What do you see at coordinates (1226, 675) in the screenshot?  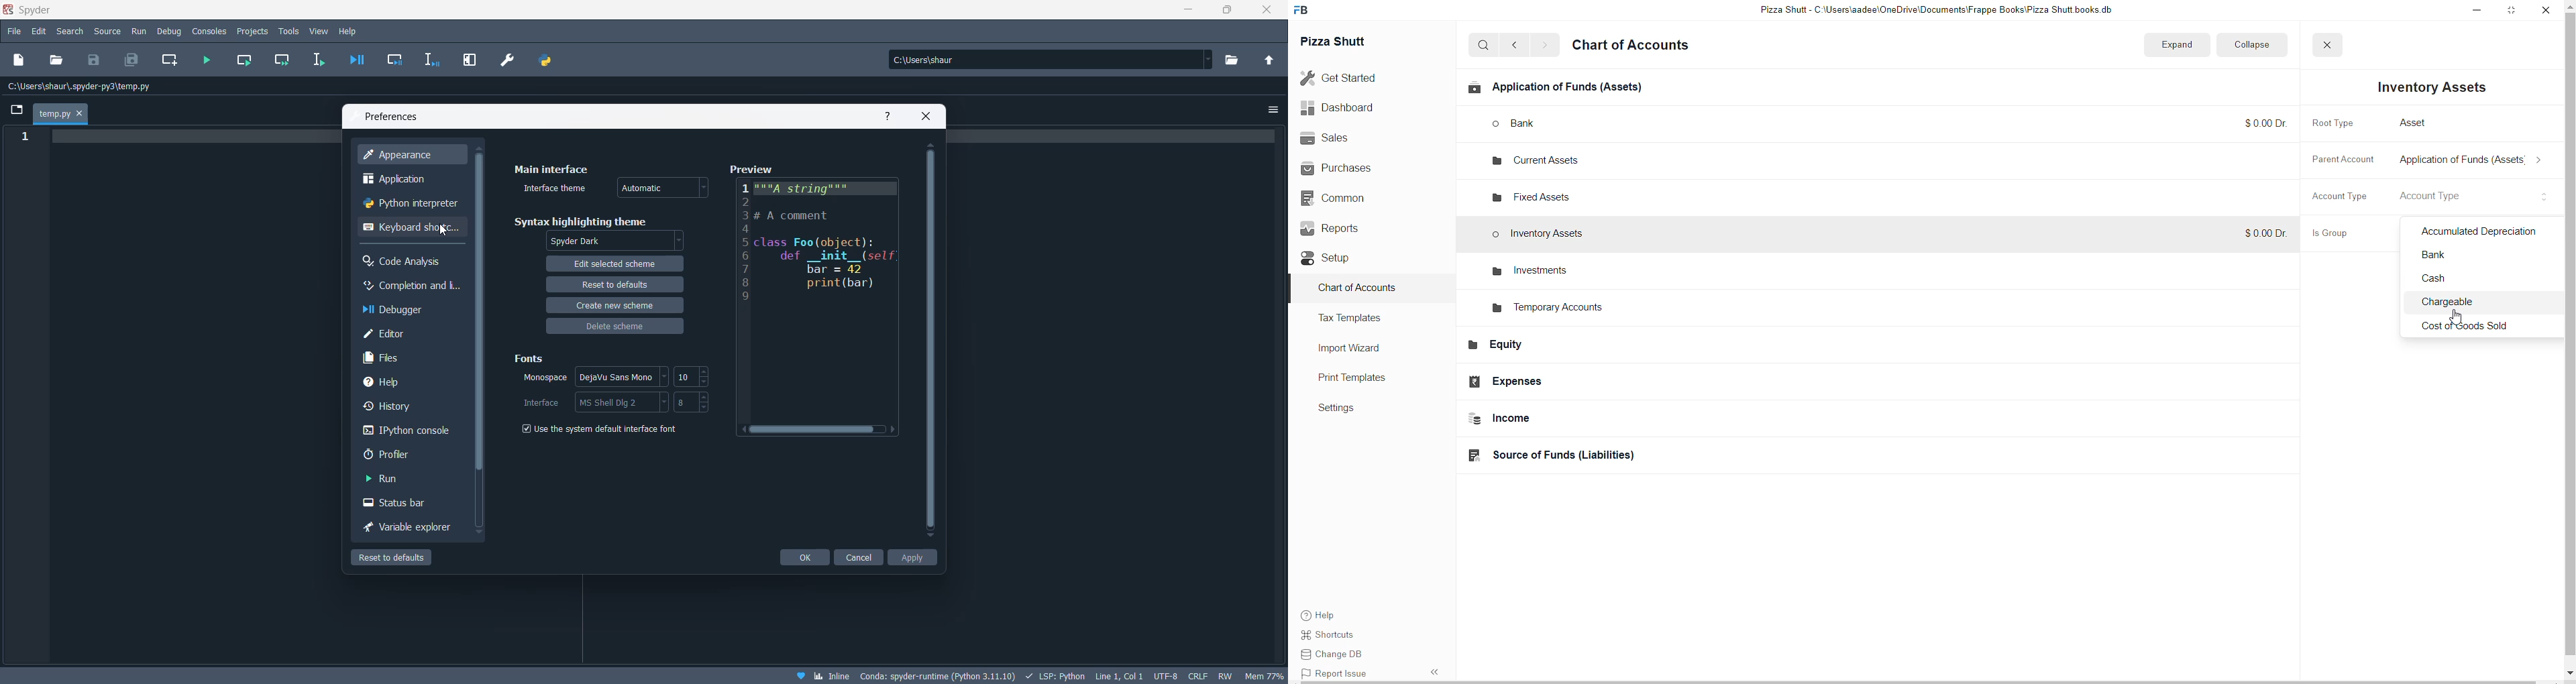 I see `file permission` at bounding box center [1226, 675].